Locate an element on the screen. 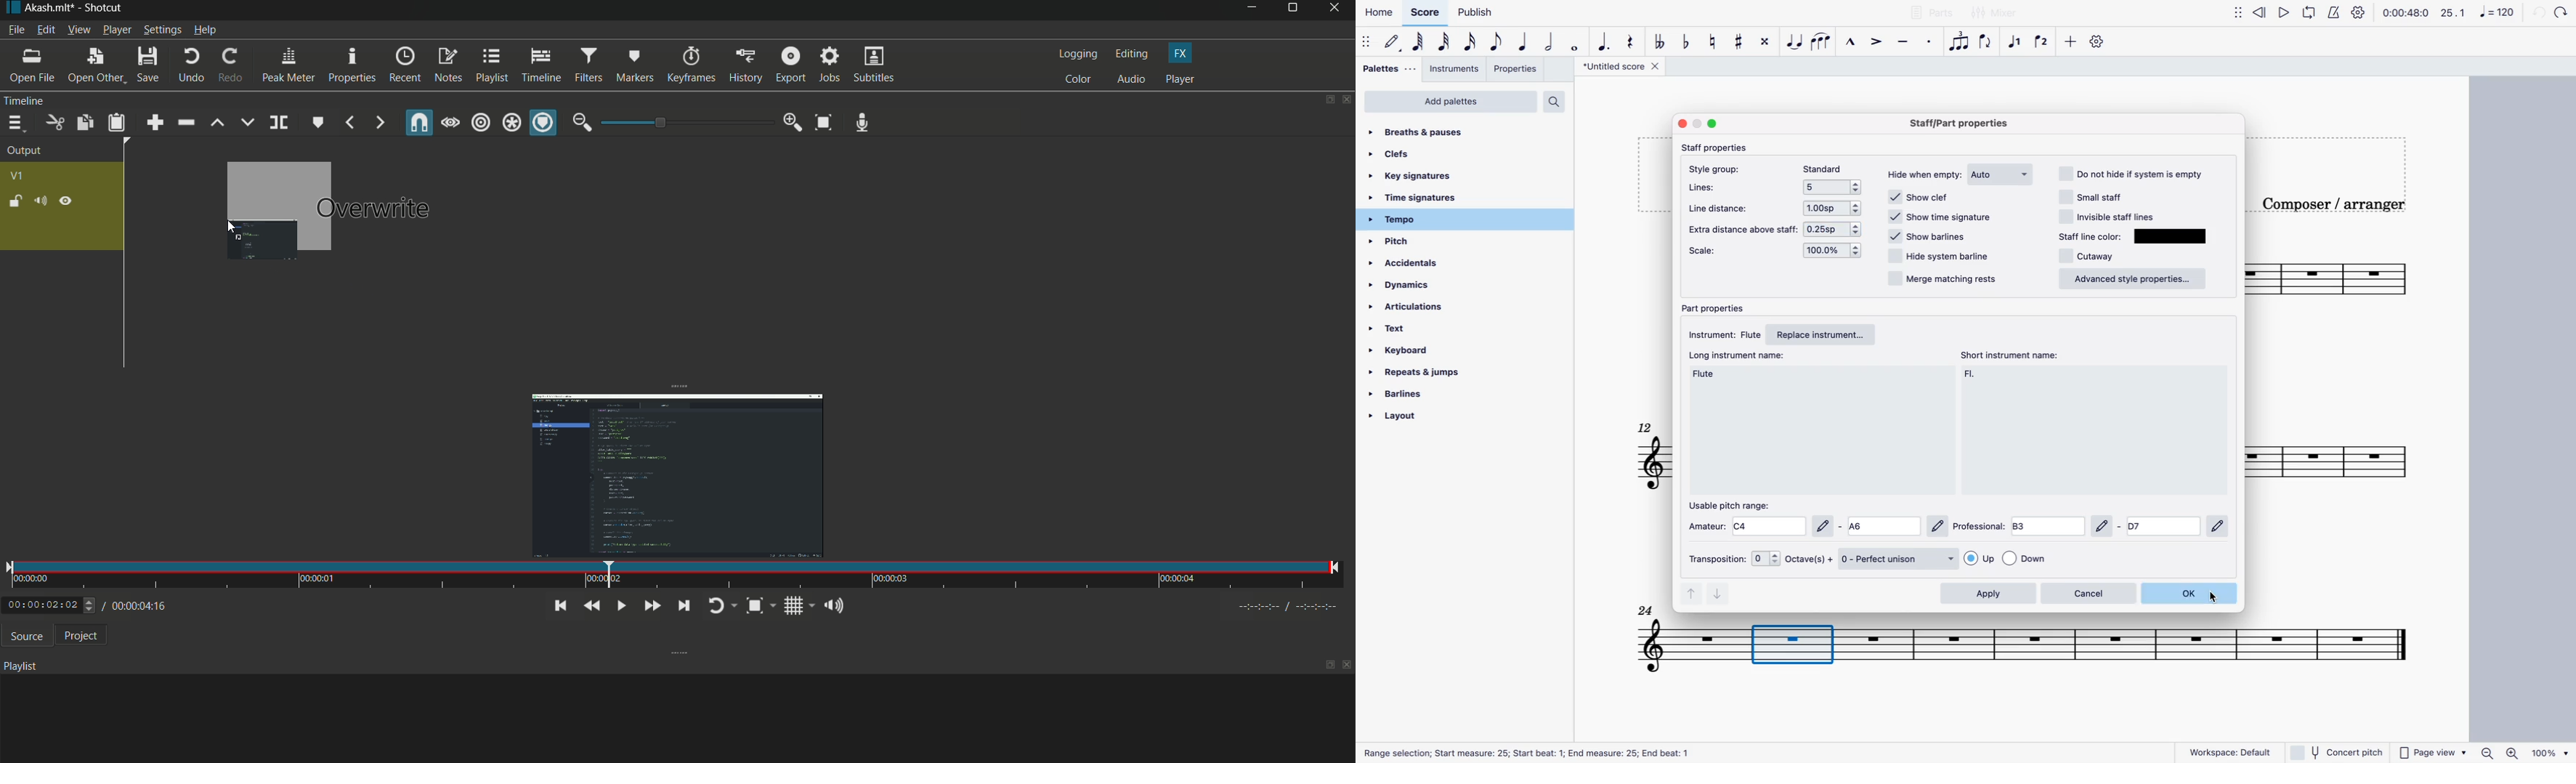  logging is located at coordinates (1076, 54).